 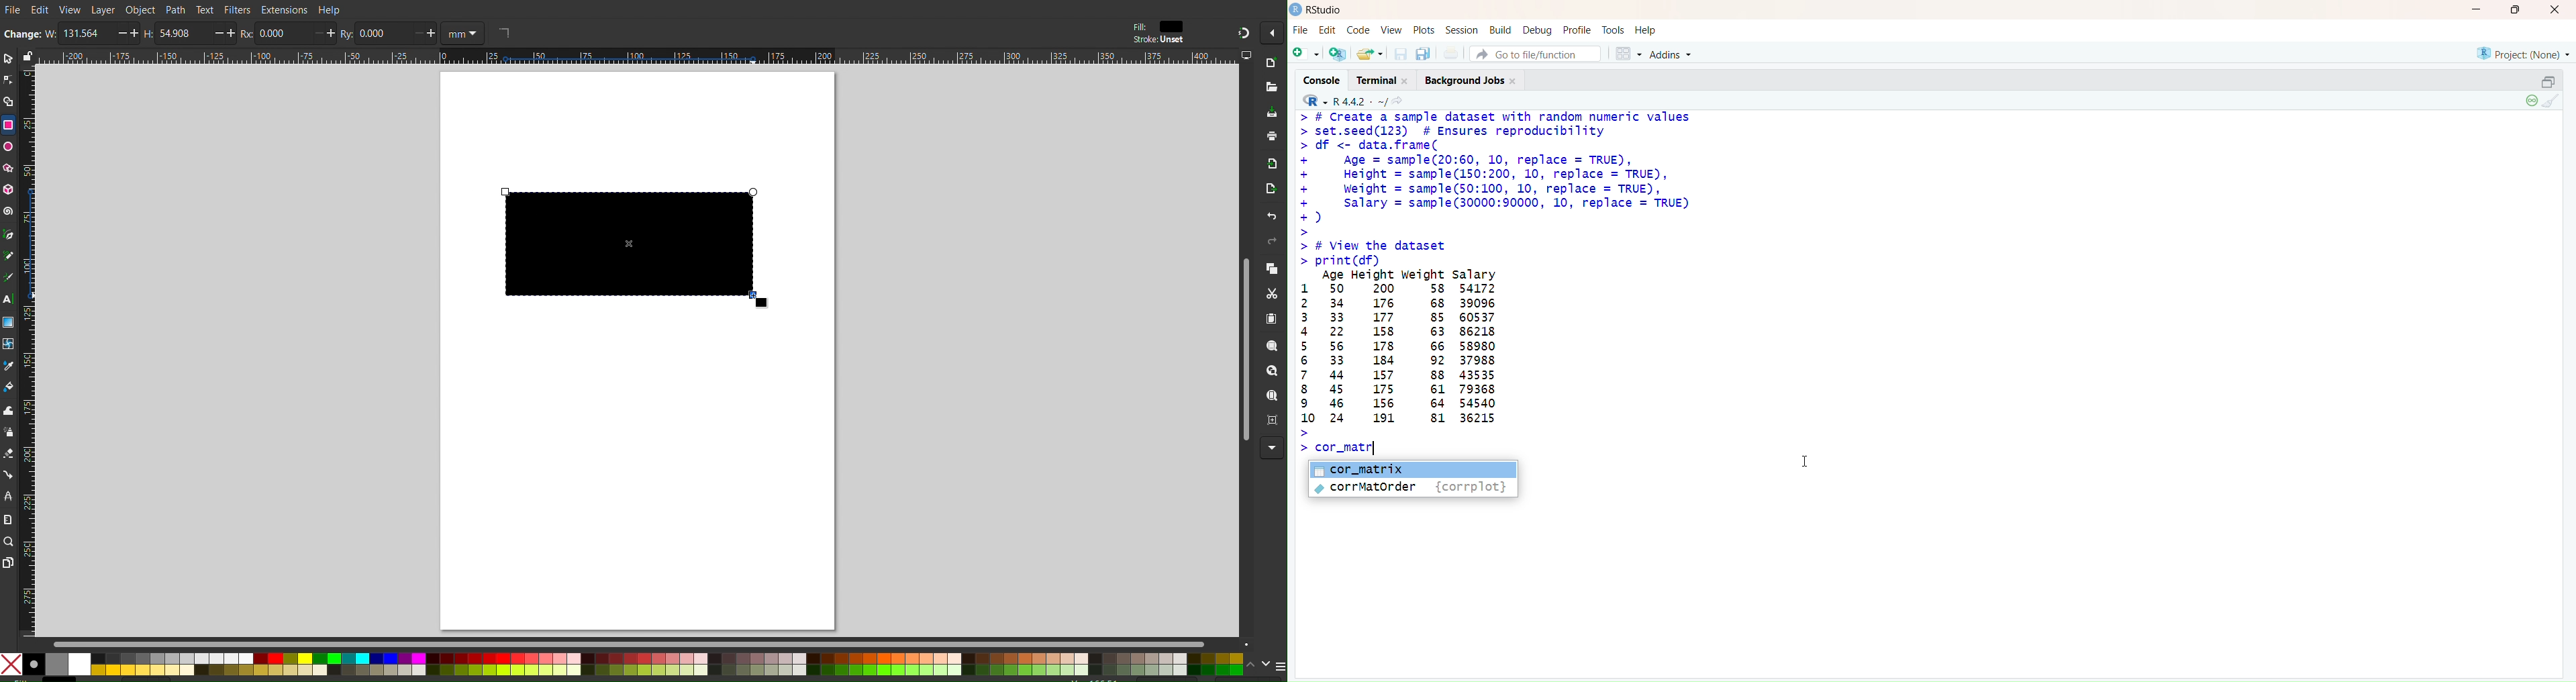 I want to click on Gradient Tool, so click(x=8, y=322).